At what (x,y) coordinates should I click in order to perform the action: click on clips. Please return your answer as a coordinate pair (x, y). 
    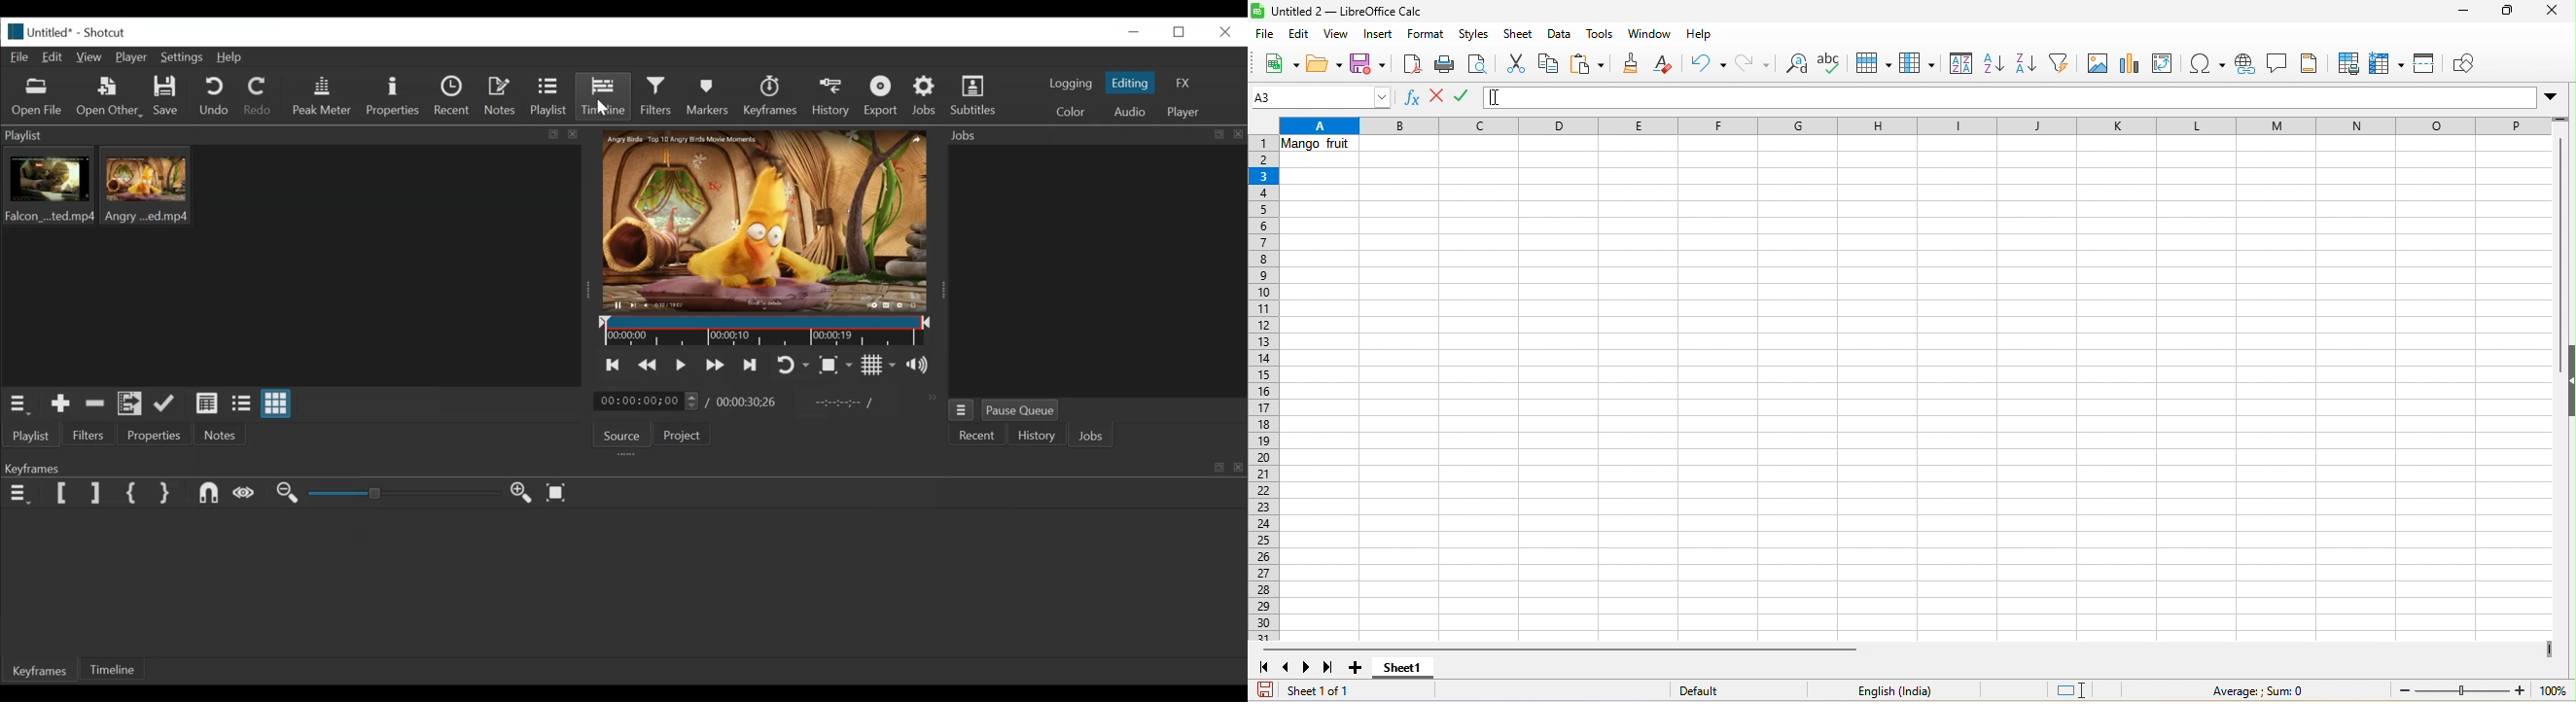
    Looking at the image, I should click on (49, 185).